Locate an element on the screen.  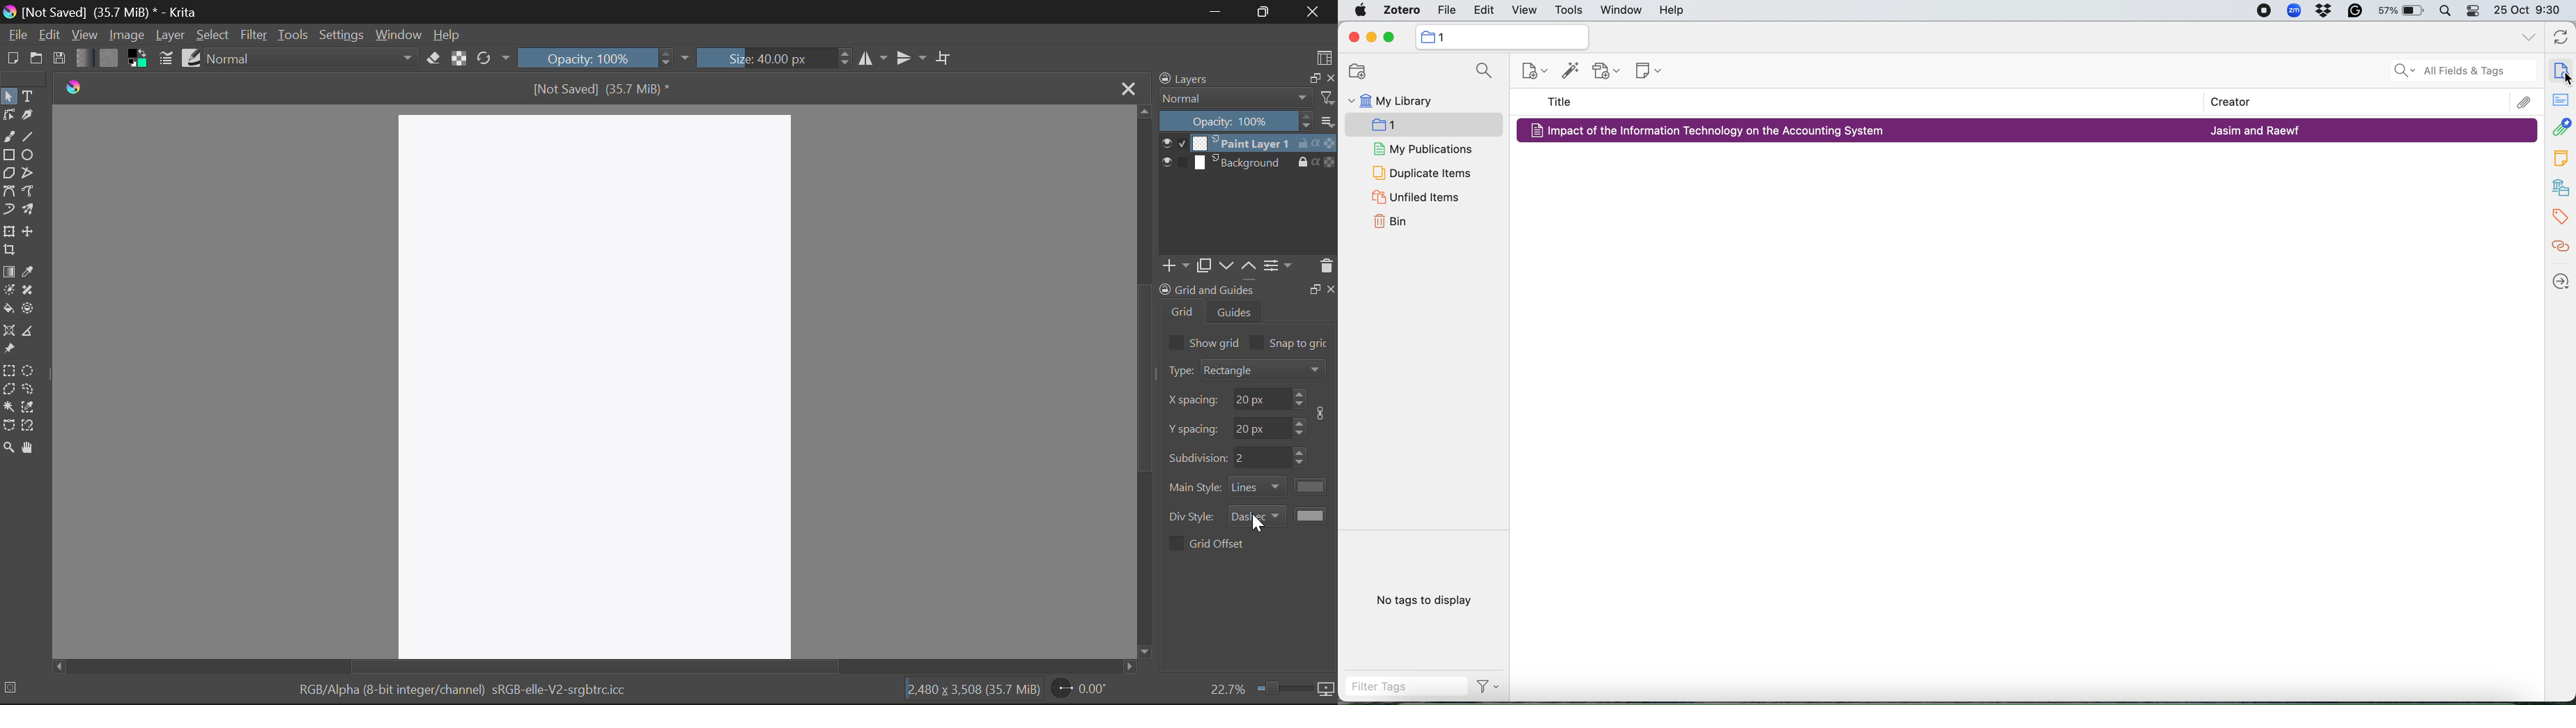
Crop is located at coordinates (9, 250).